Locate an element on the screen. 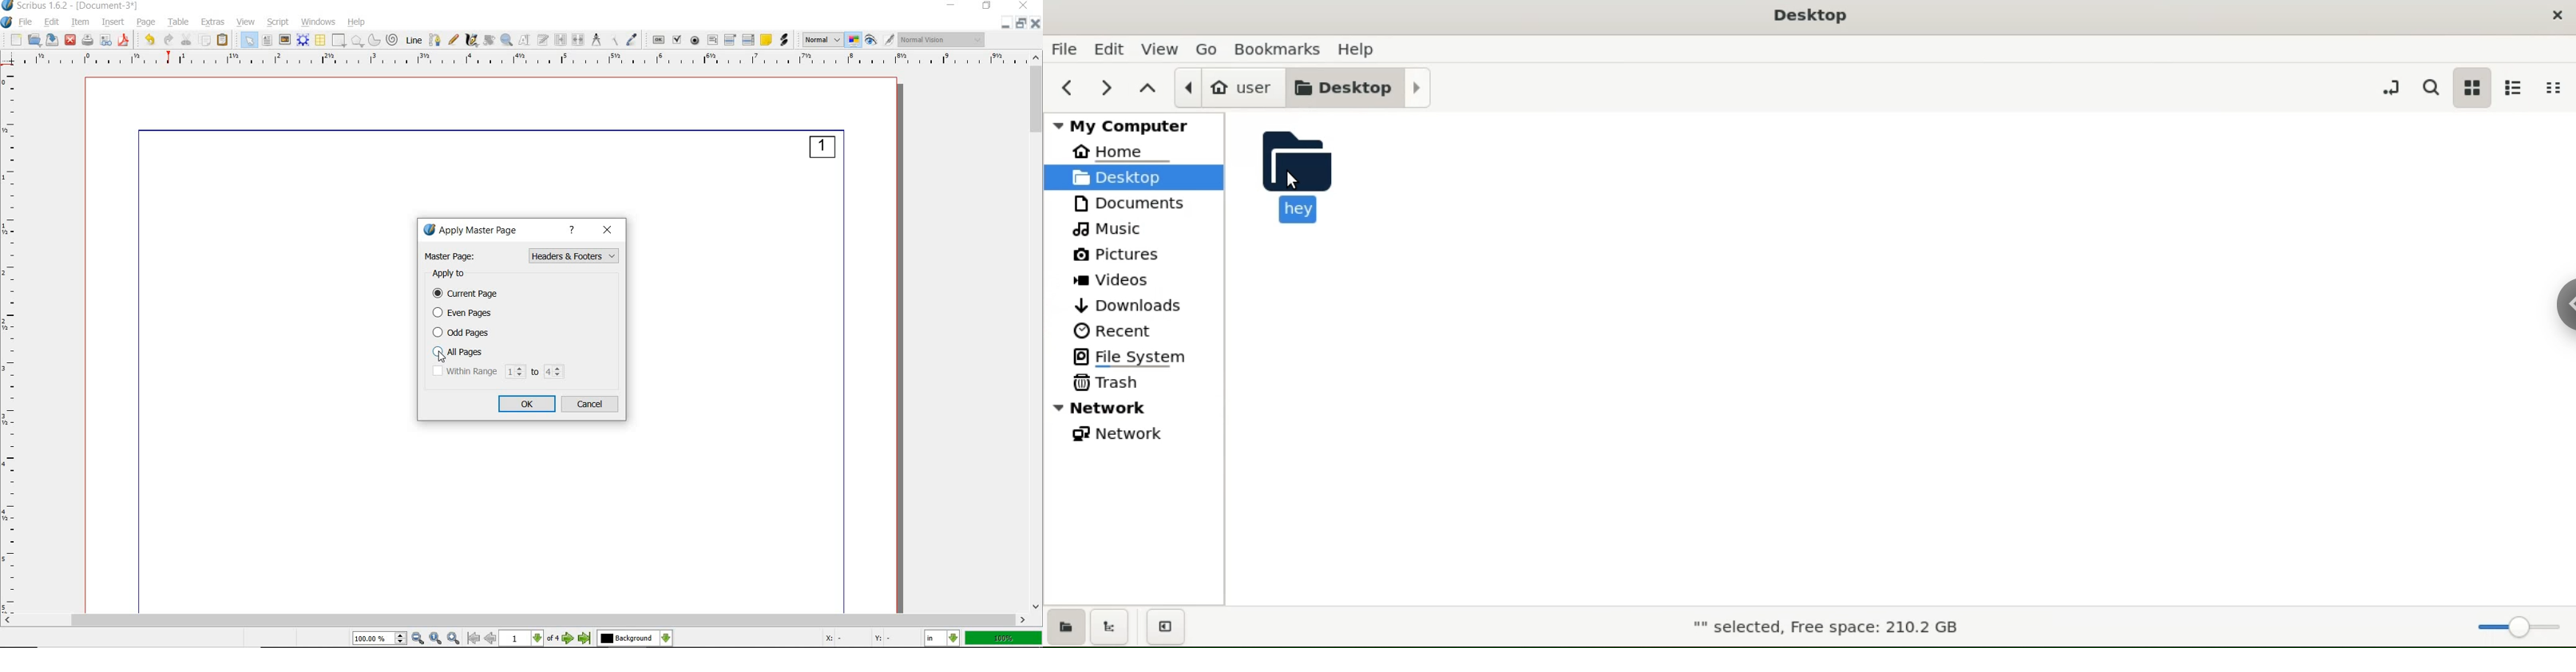 Image resolution: width=2576 pixels, height=672 pixels. Page Numbers is located at coordinates (574, 254).